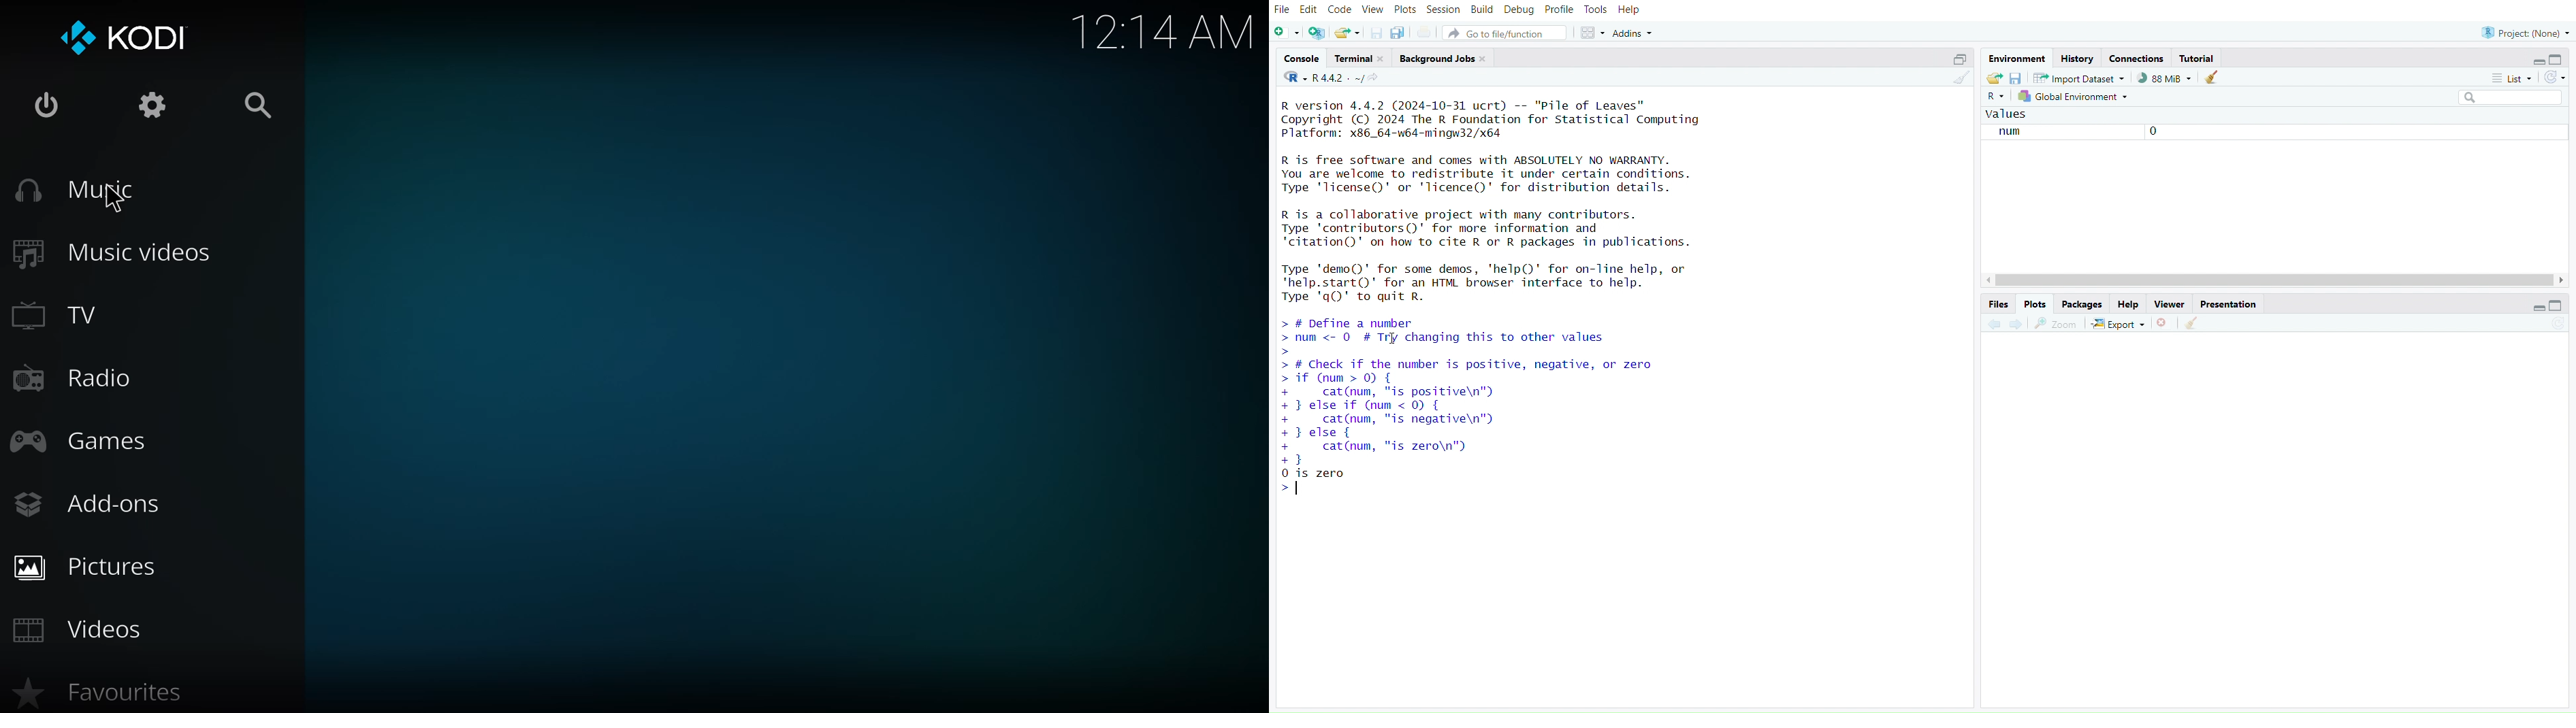  I want to click on collapse, so click(2559, 60).